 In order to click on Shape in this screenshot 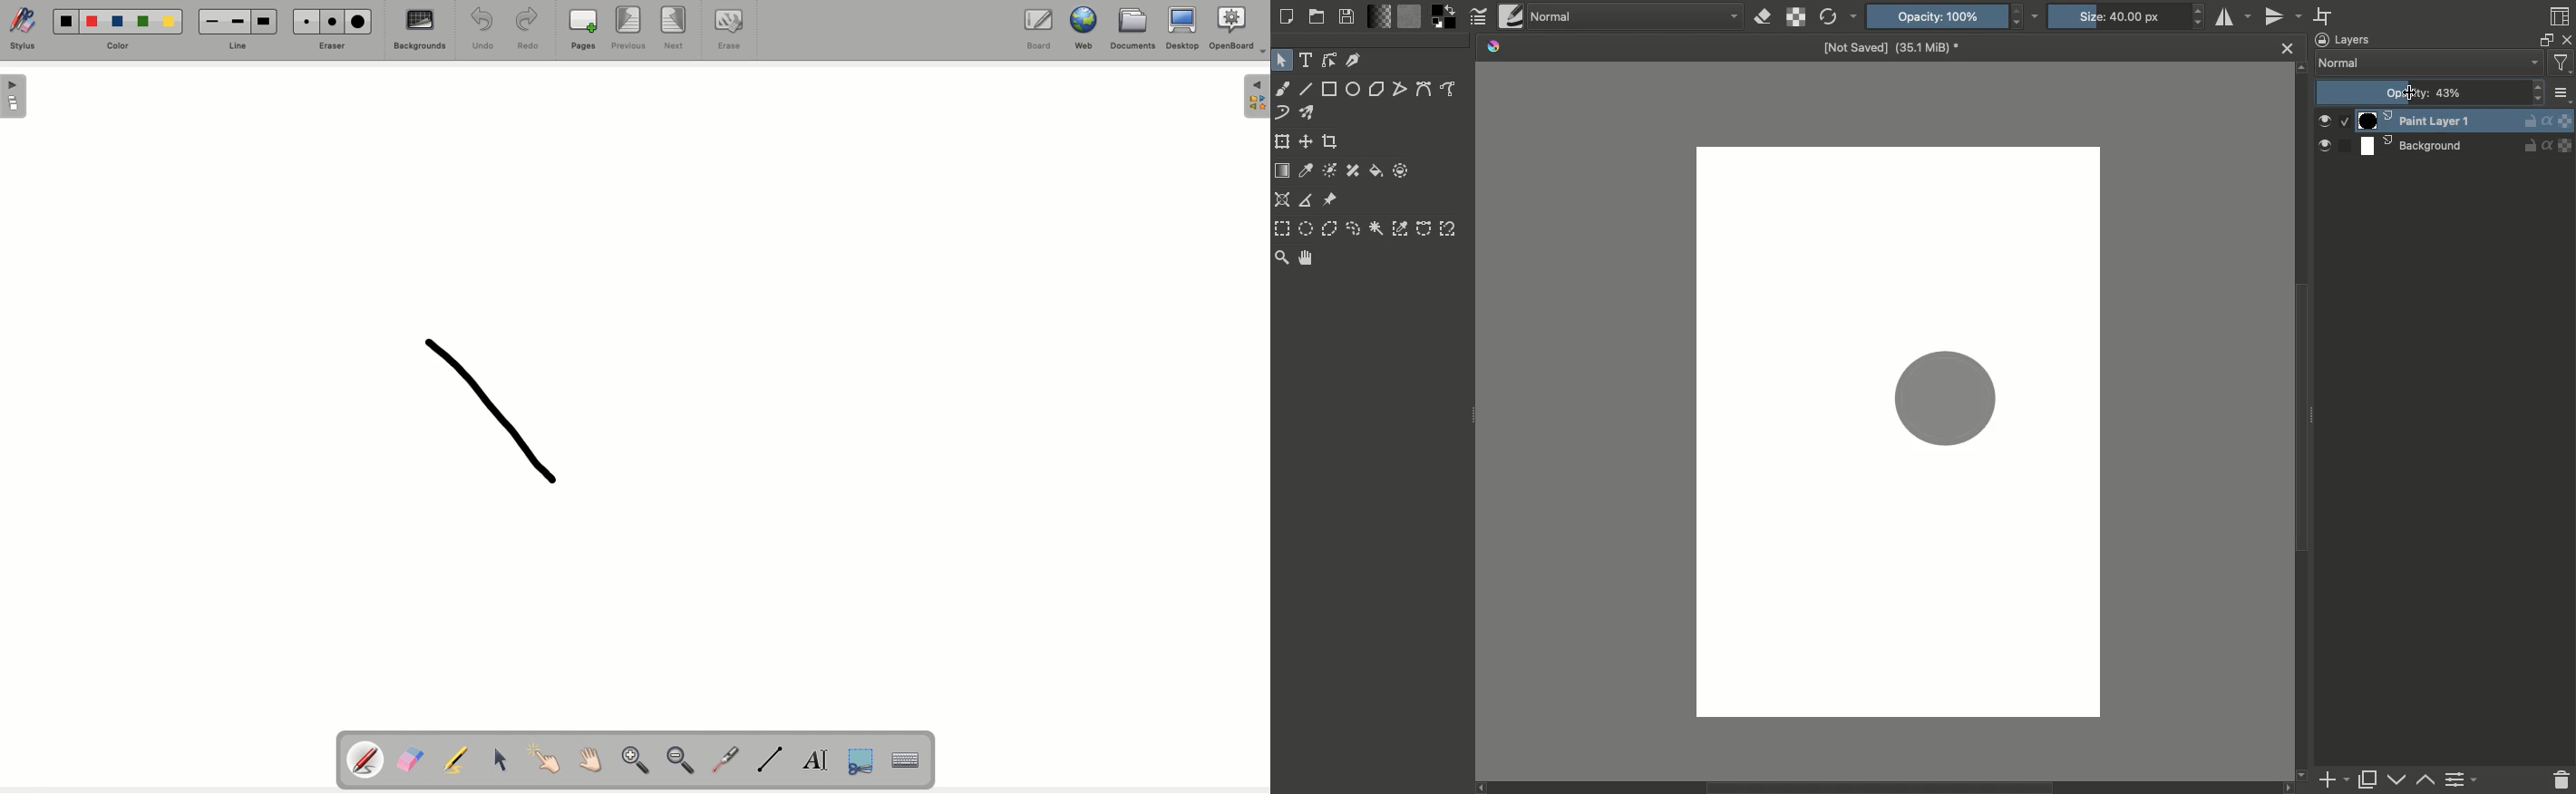, I will do `click(1943, 399)`.